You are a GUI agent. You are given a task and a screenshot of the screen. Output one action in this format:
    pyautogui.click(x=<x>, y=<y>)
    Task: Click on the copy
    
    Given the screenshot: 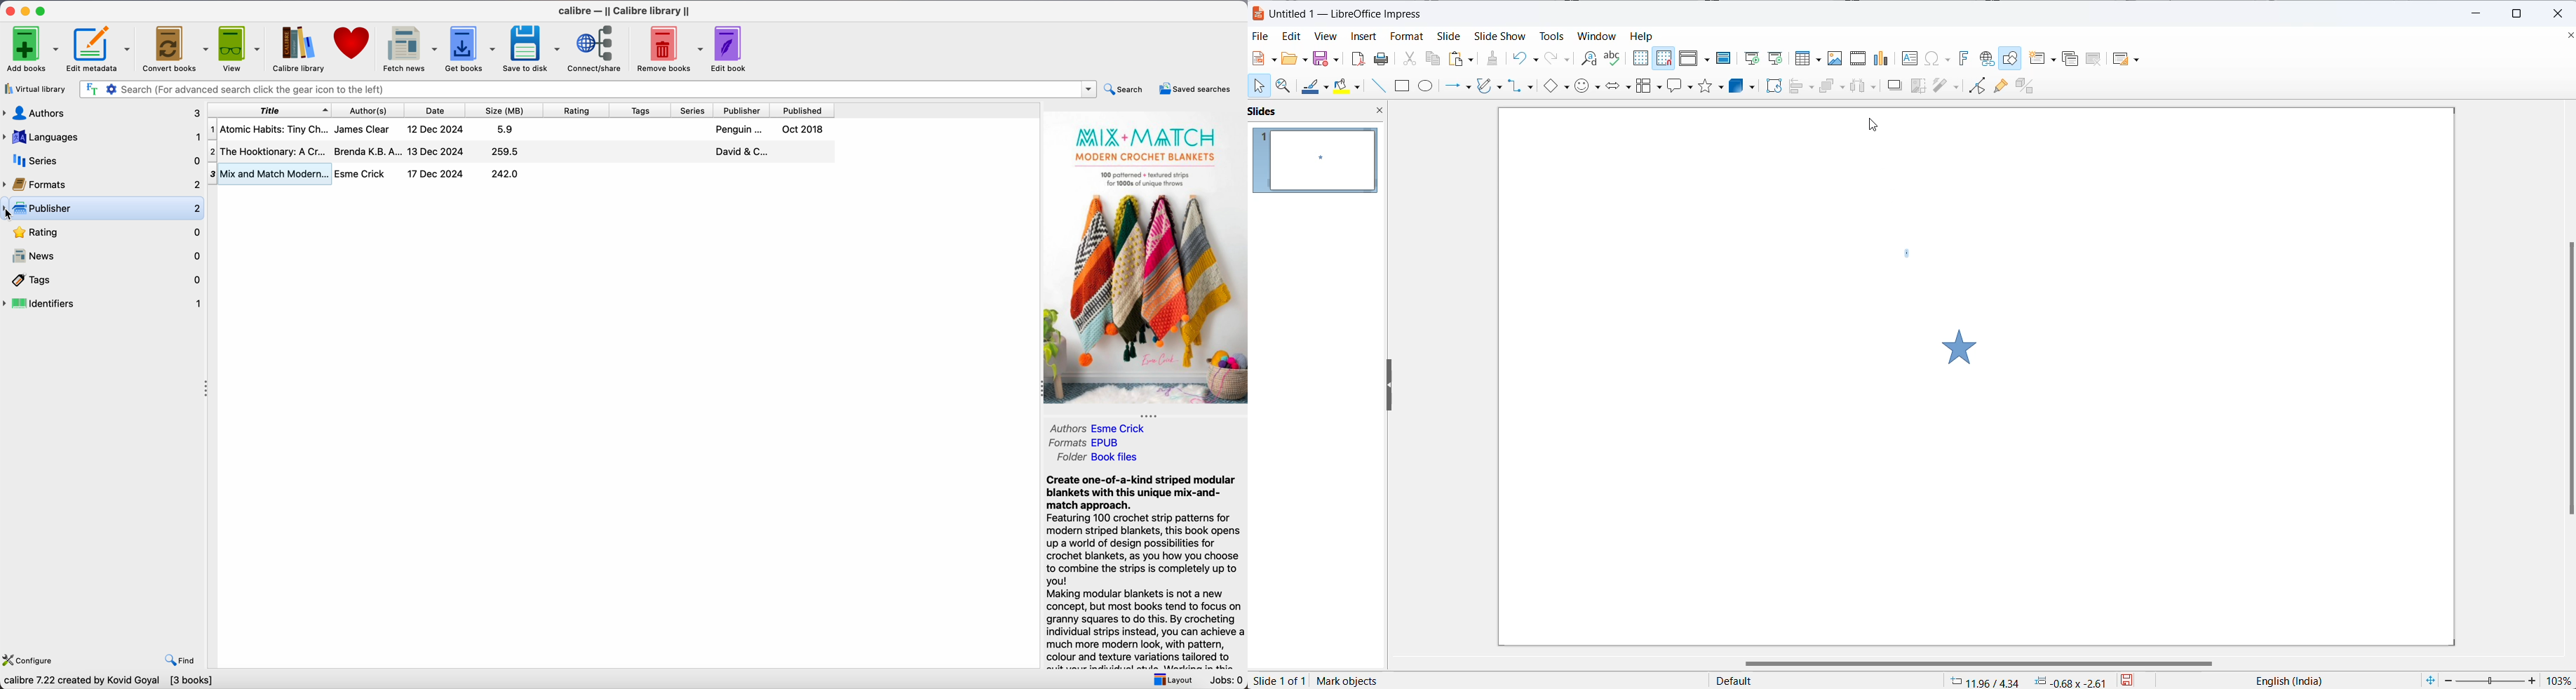 What is the action you would take?
    pyautogui.click(x=1434, y=60)
    